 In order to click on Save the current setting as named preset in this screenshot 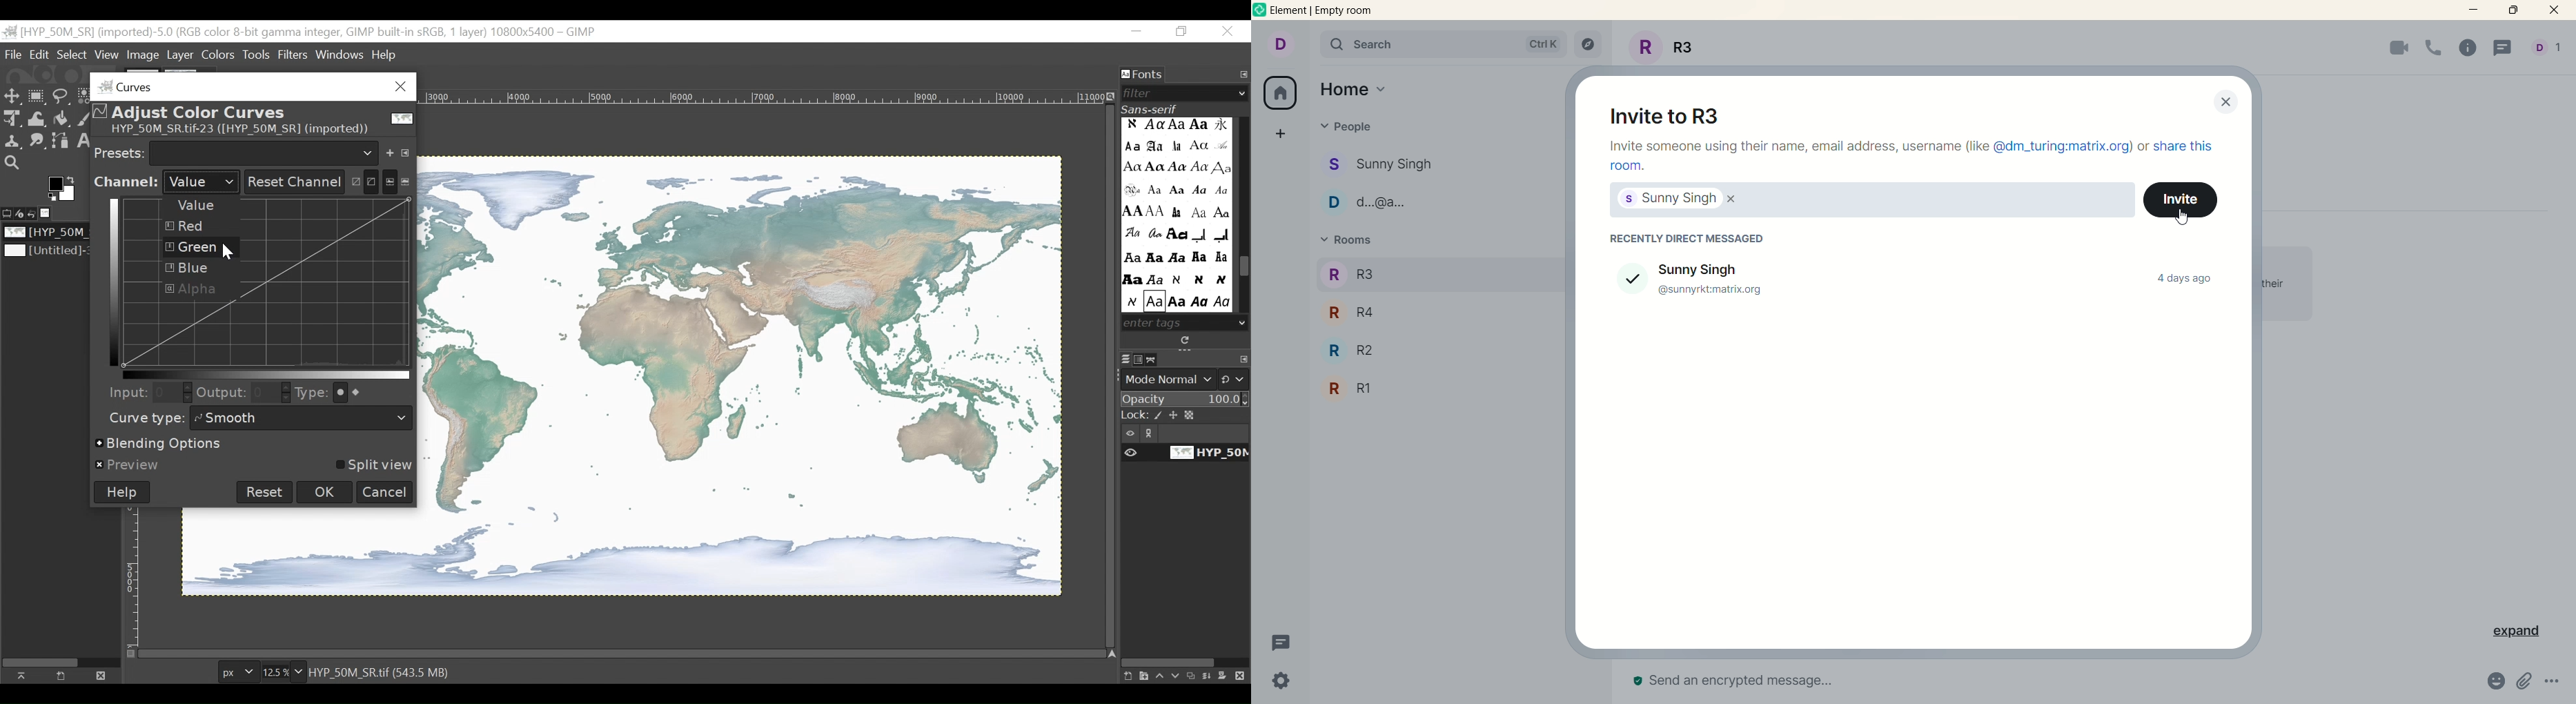, I will do `click(392, 151)`.